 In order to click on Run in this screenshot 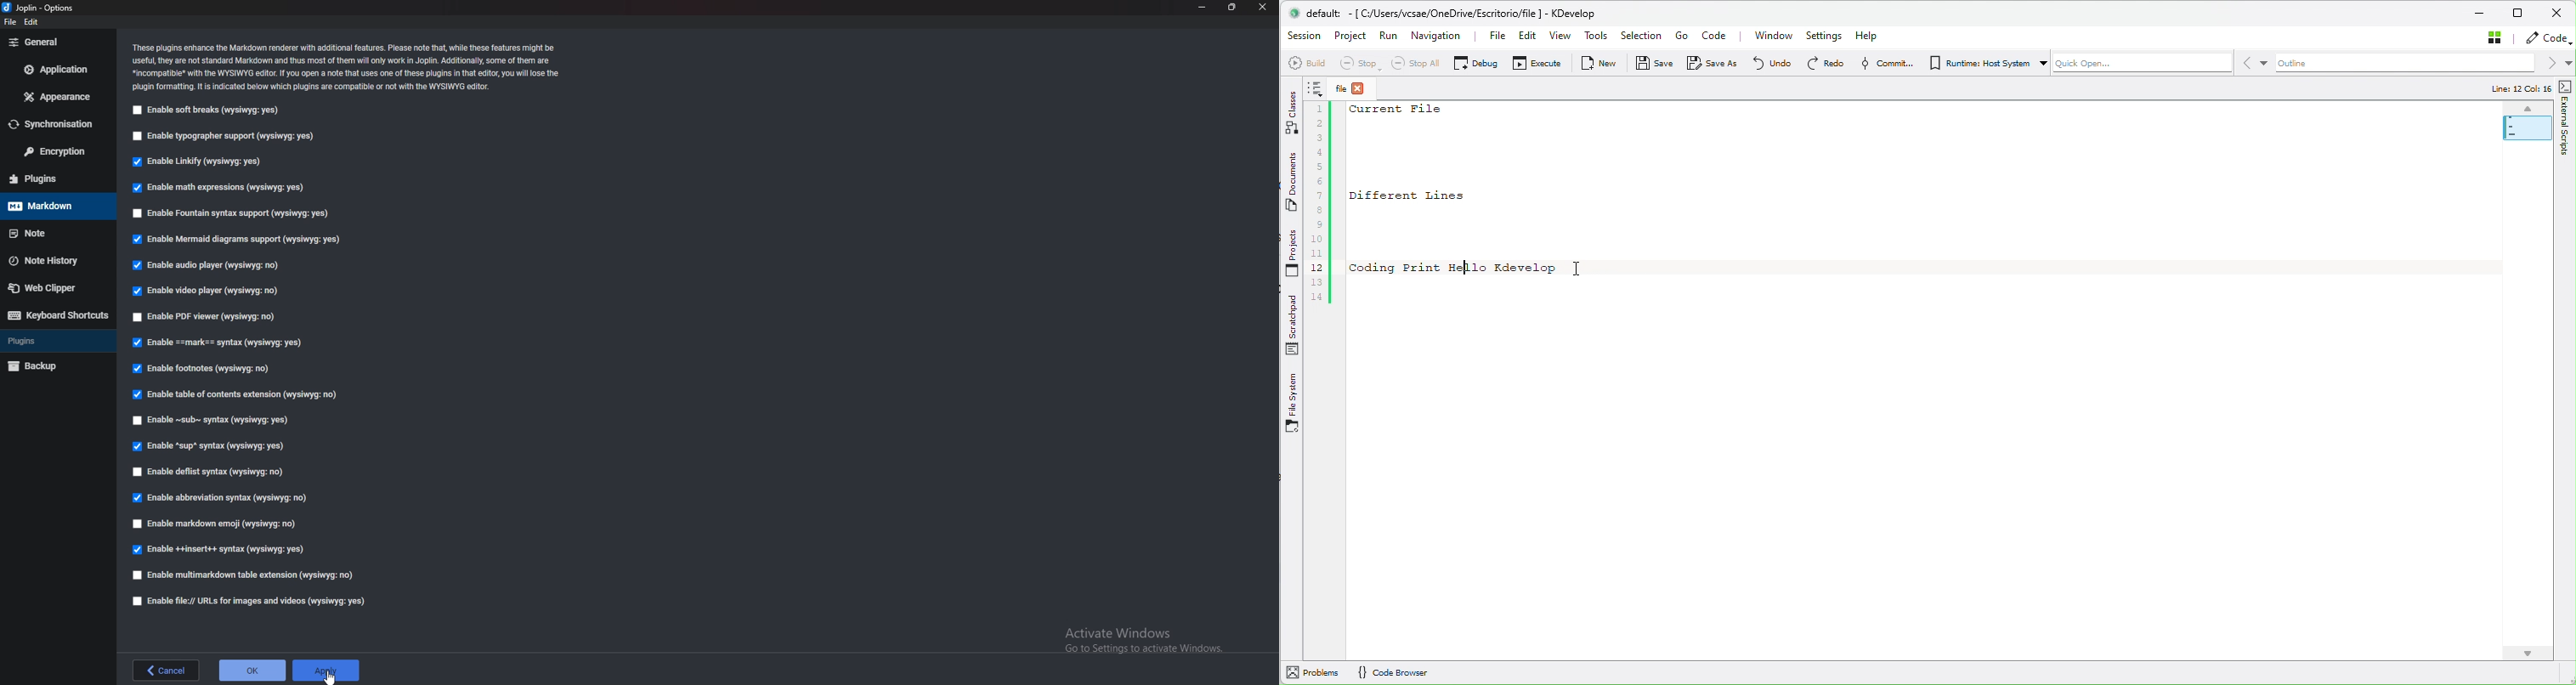, I will do `click(1391, 34)`.